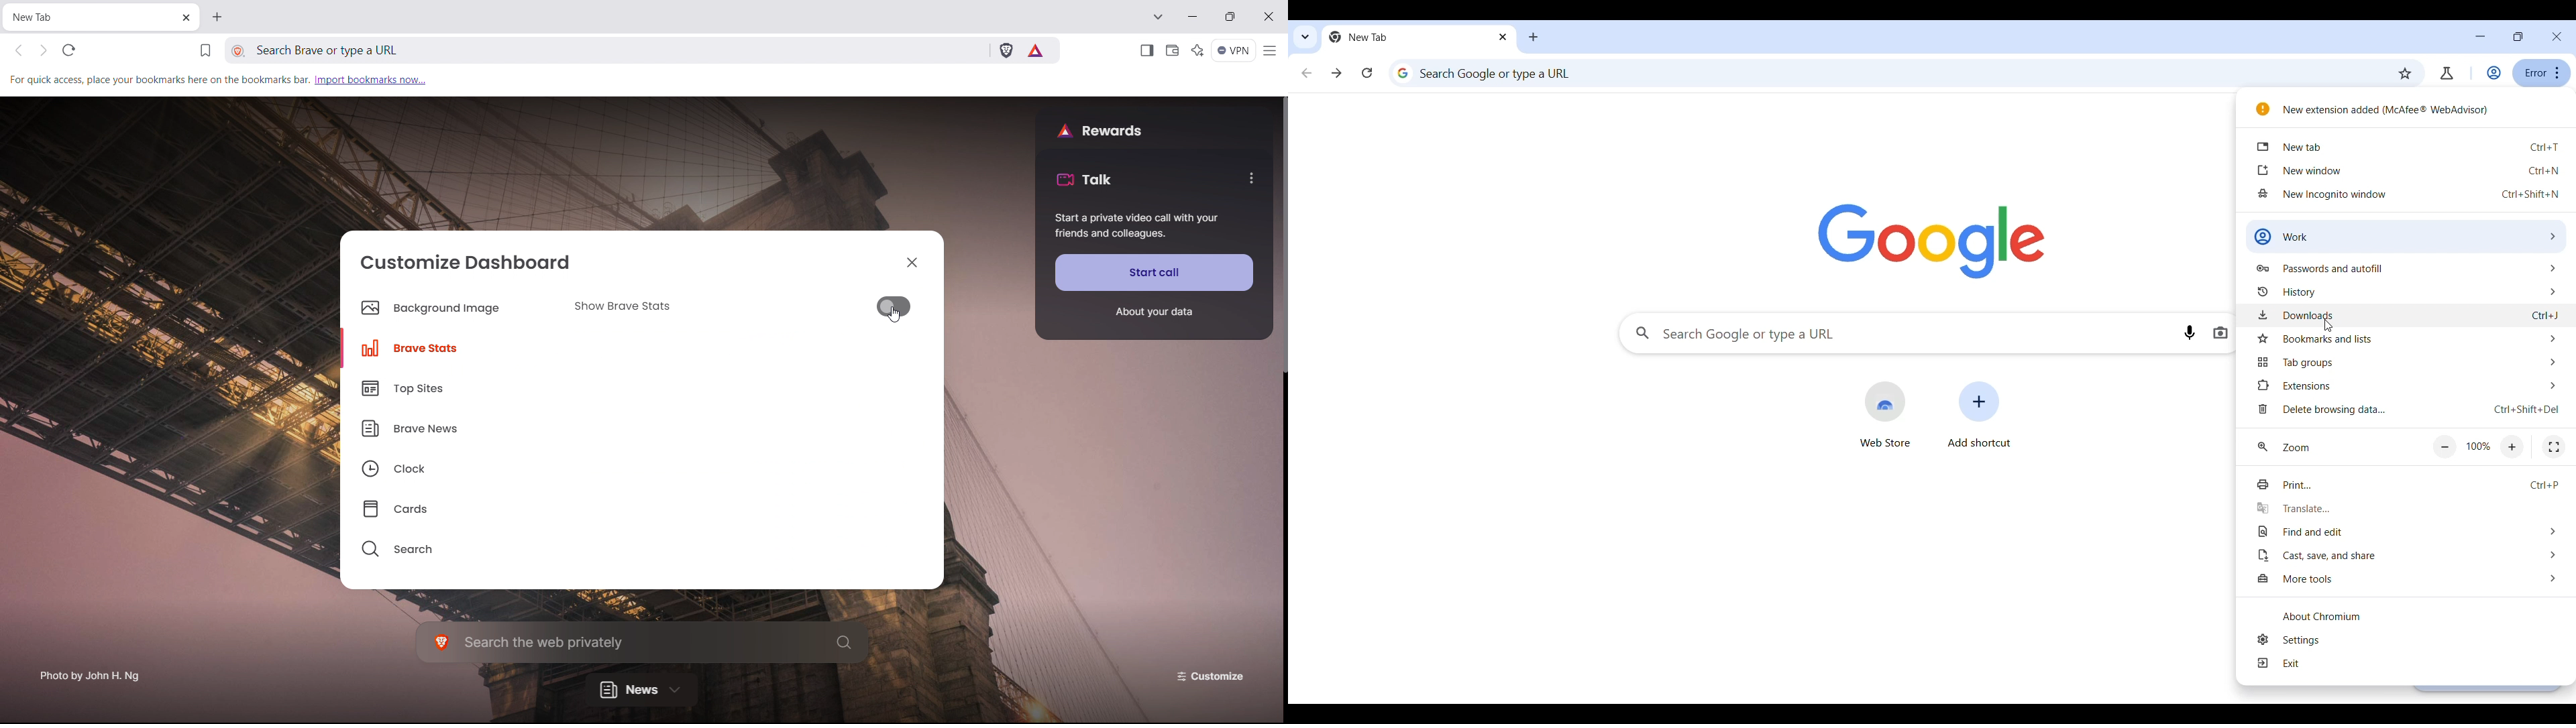 The width and height of the screenshot is (2576, 728). What do you see at coordinates (1899, 333) in the screenshot?
I see `Search Google or type a url ` at bounding box center [1899, 333].